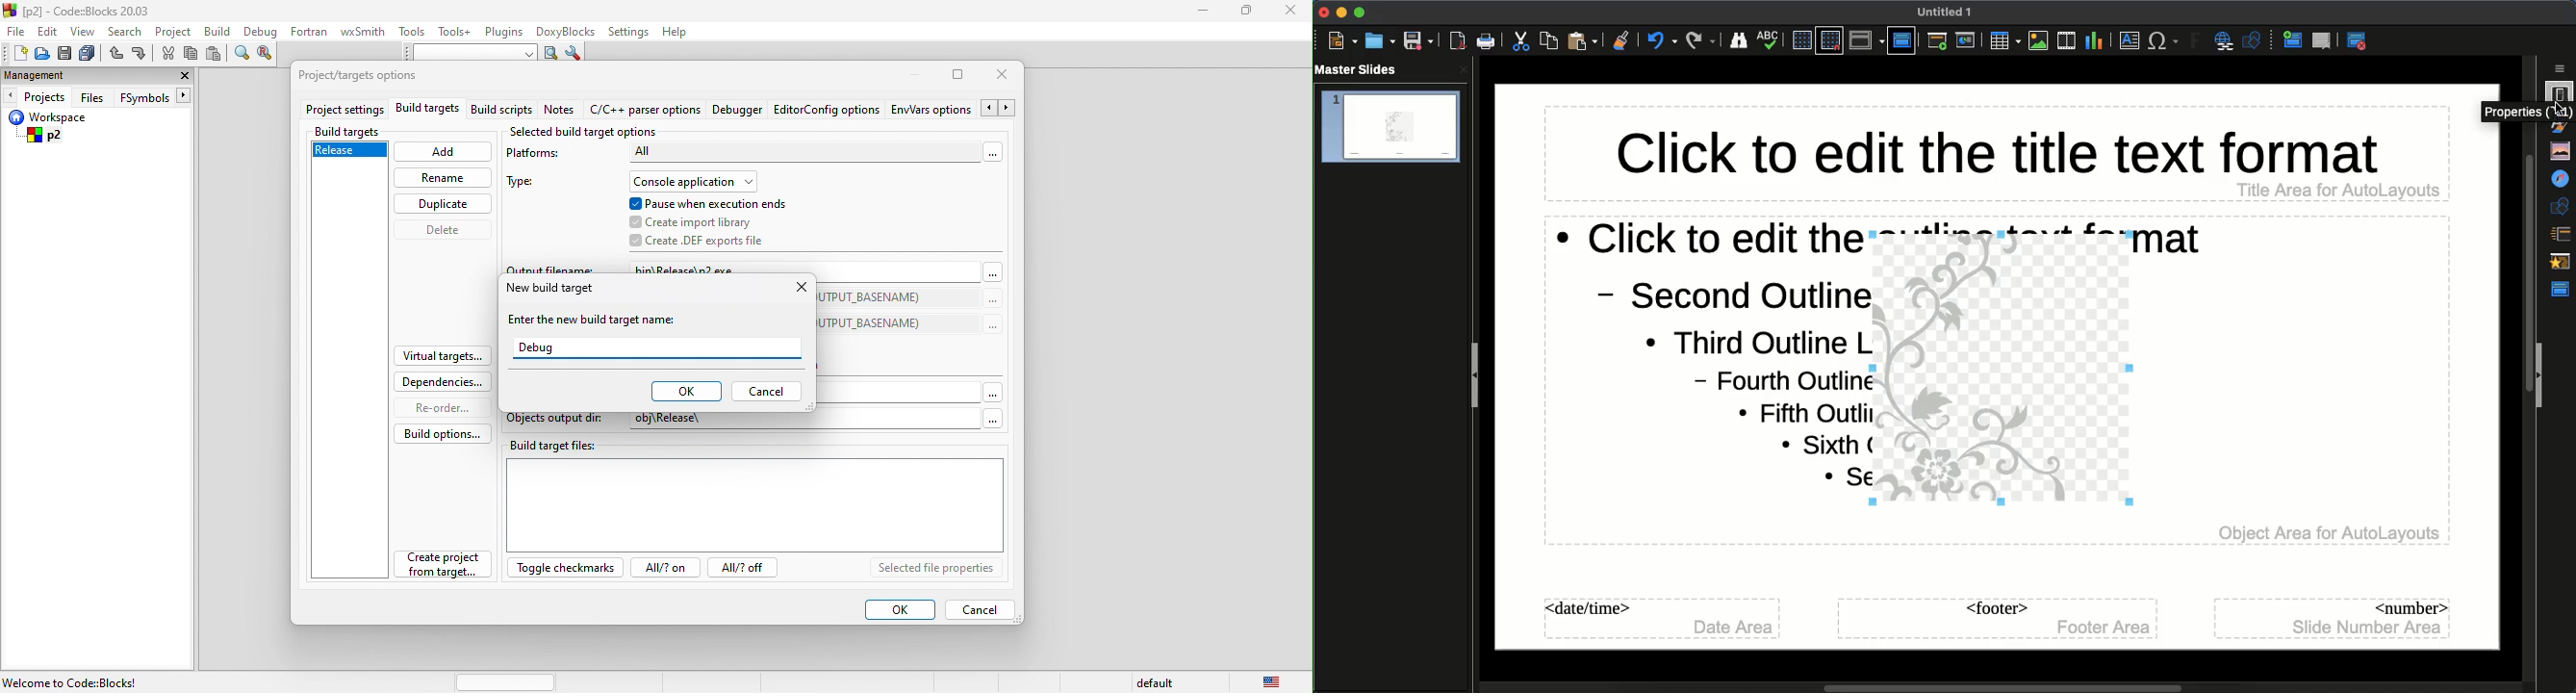 The image size is (2576, 700). What do you see at coordinates (1830, 41) in the screenshot?
I see `Snap grid` at bounding box center [1830, 41].